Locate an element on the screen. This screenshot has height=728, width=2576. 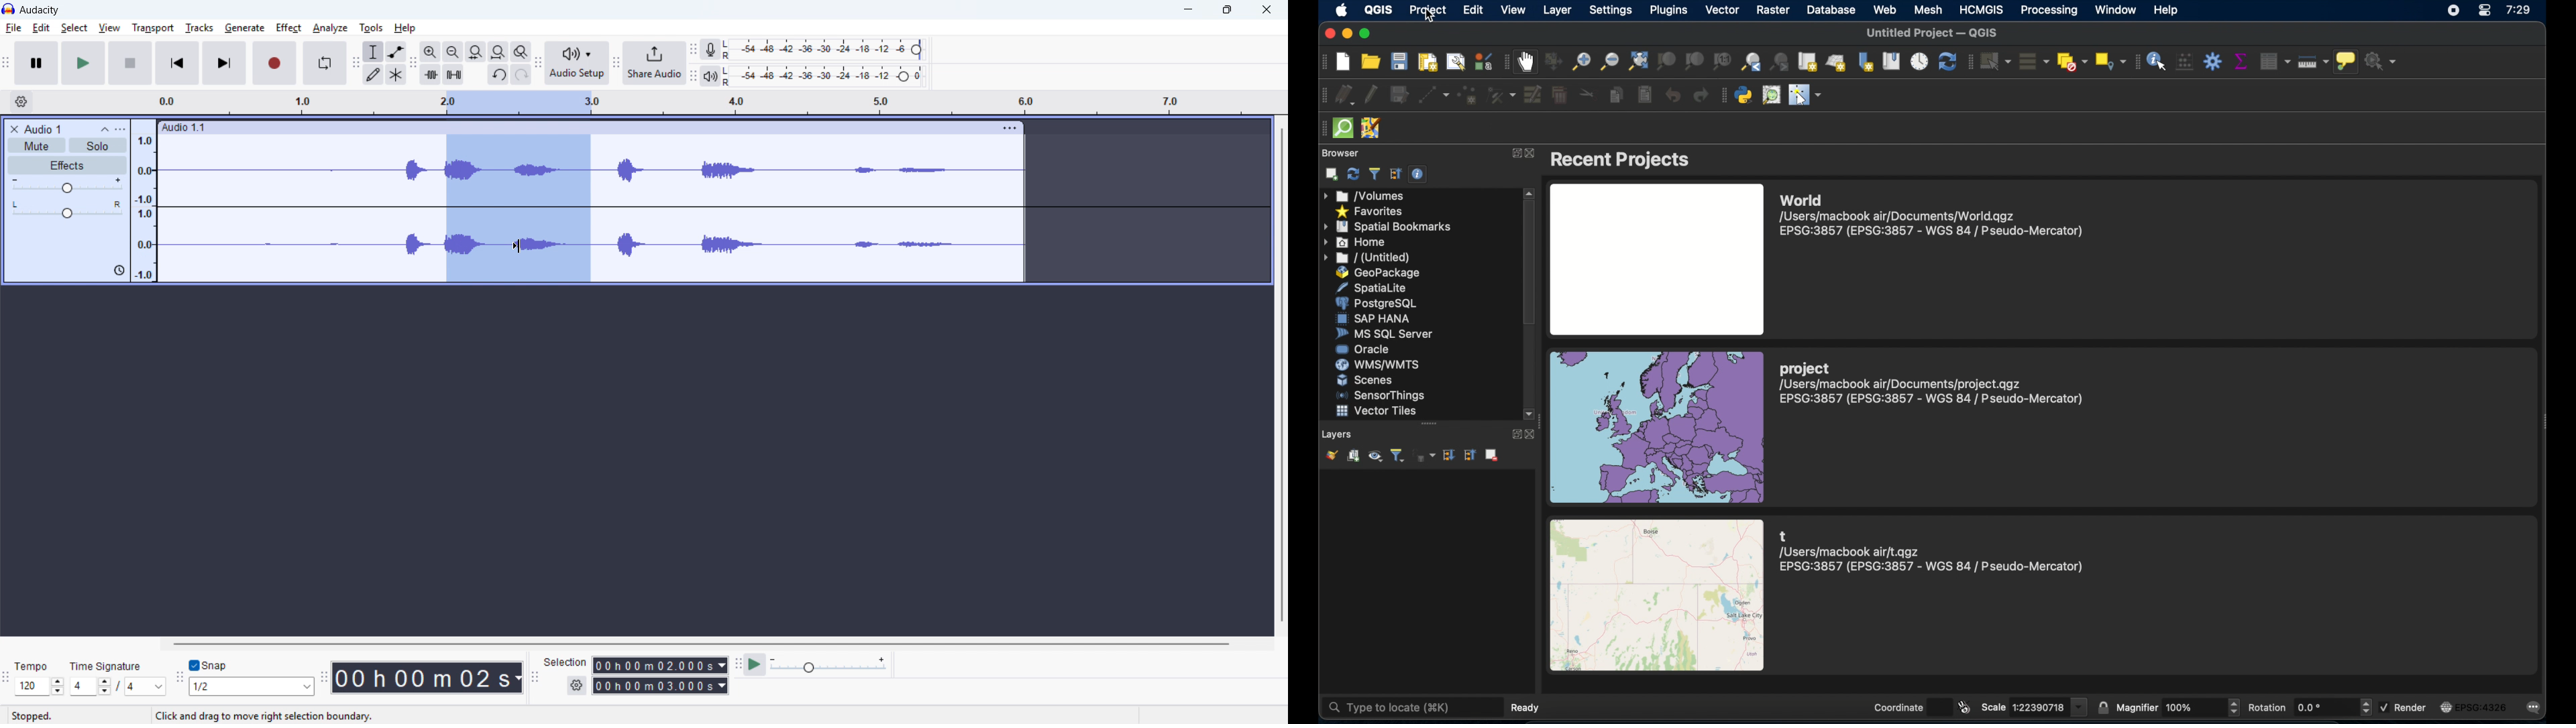
Timeline settings is located at coordinates (21, 103).